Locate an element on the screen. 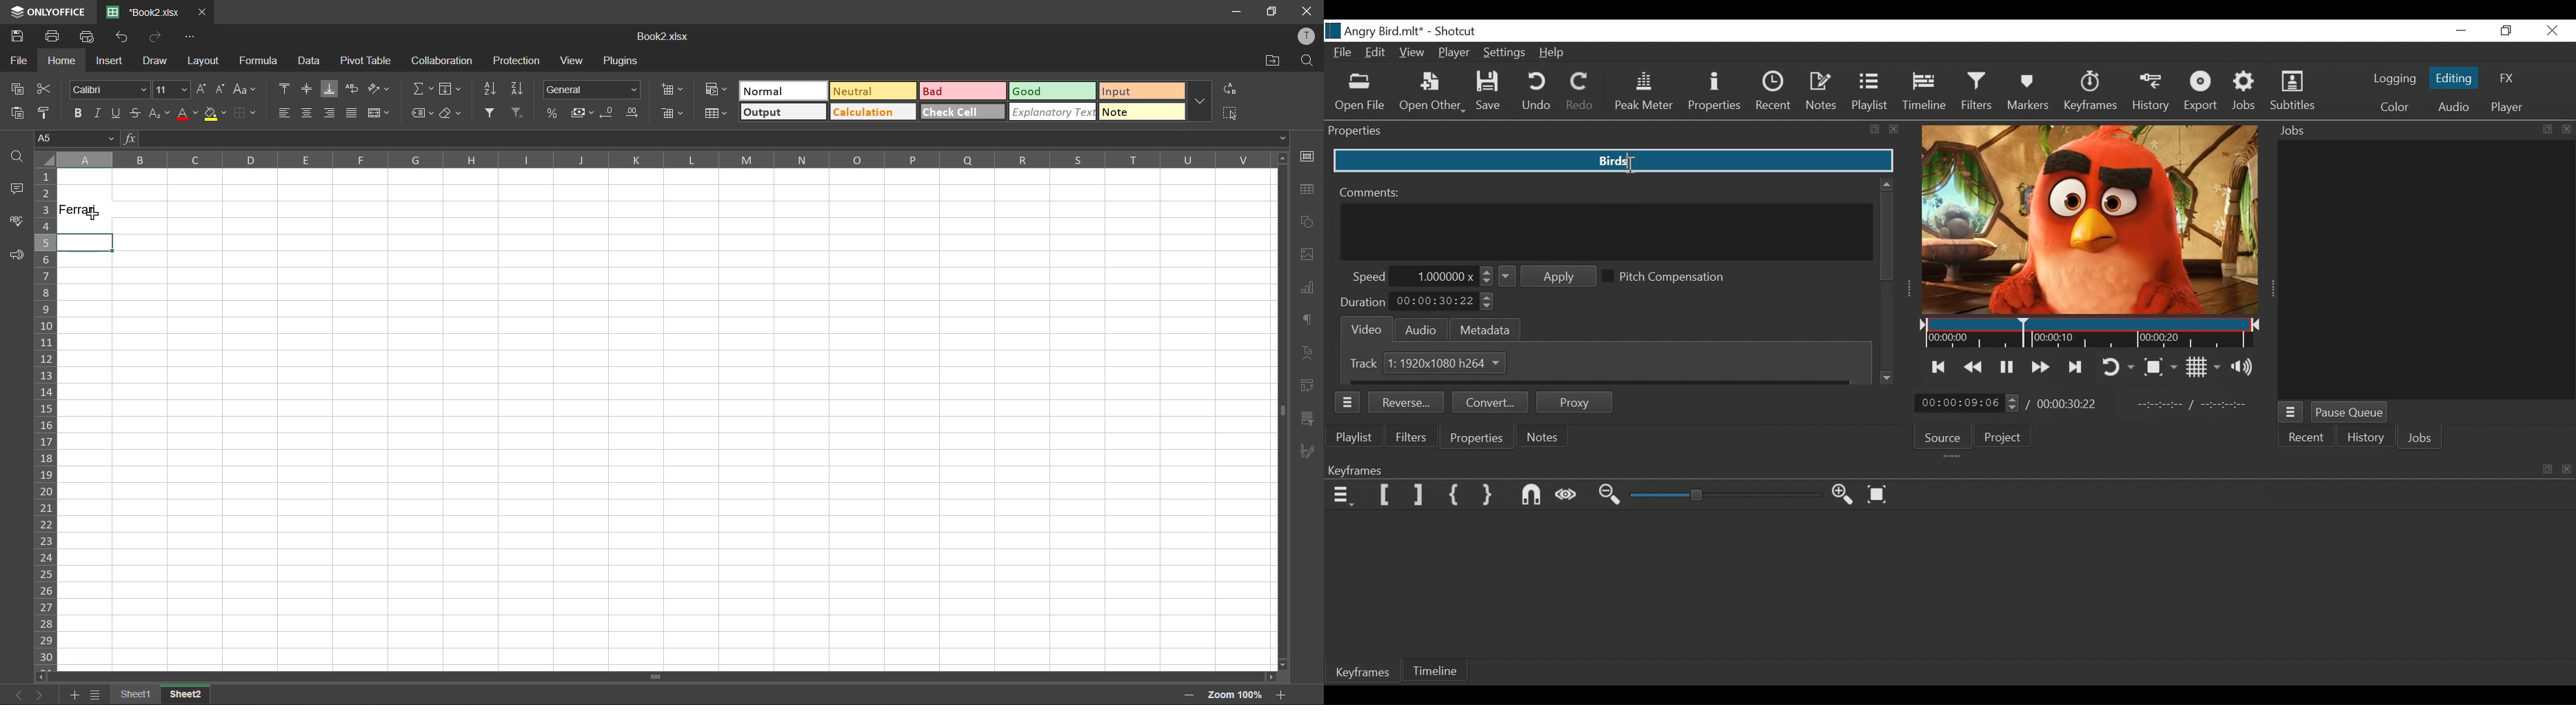 Image resolution: width=2576 pixels, height=728 pixels. align middle is located at coordinates (307, 90).